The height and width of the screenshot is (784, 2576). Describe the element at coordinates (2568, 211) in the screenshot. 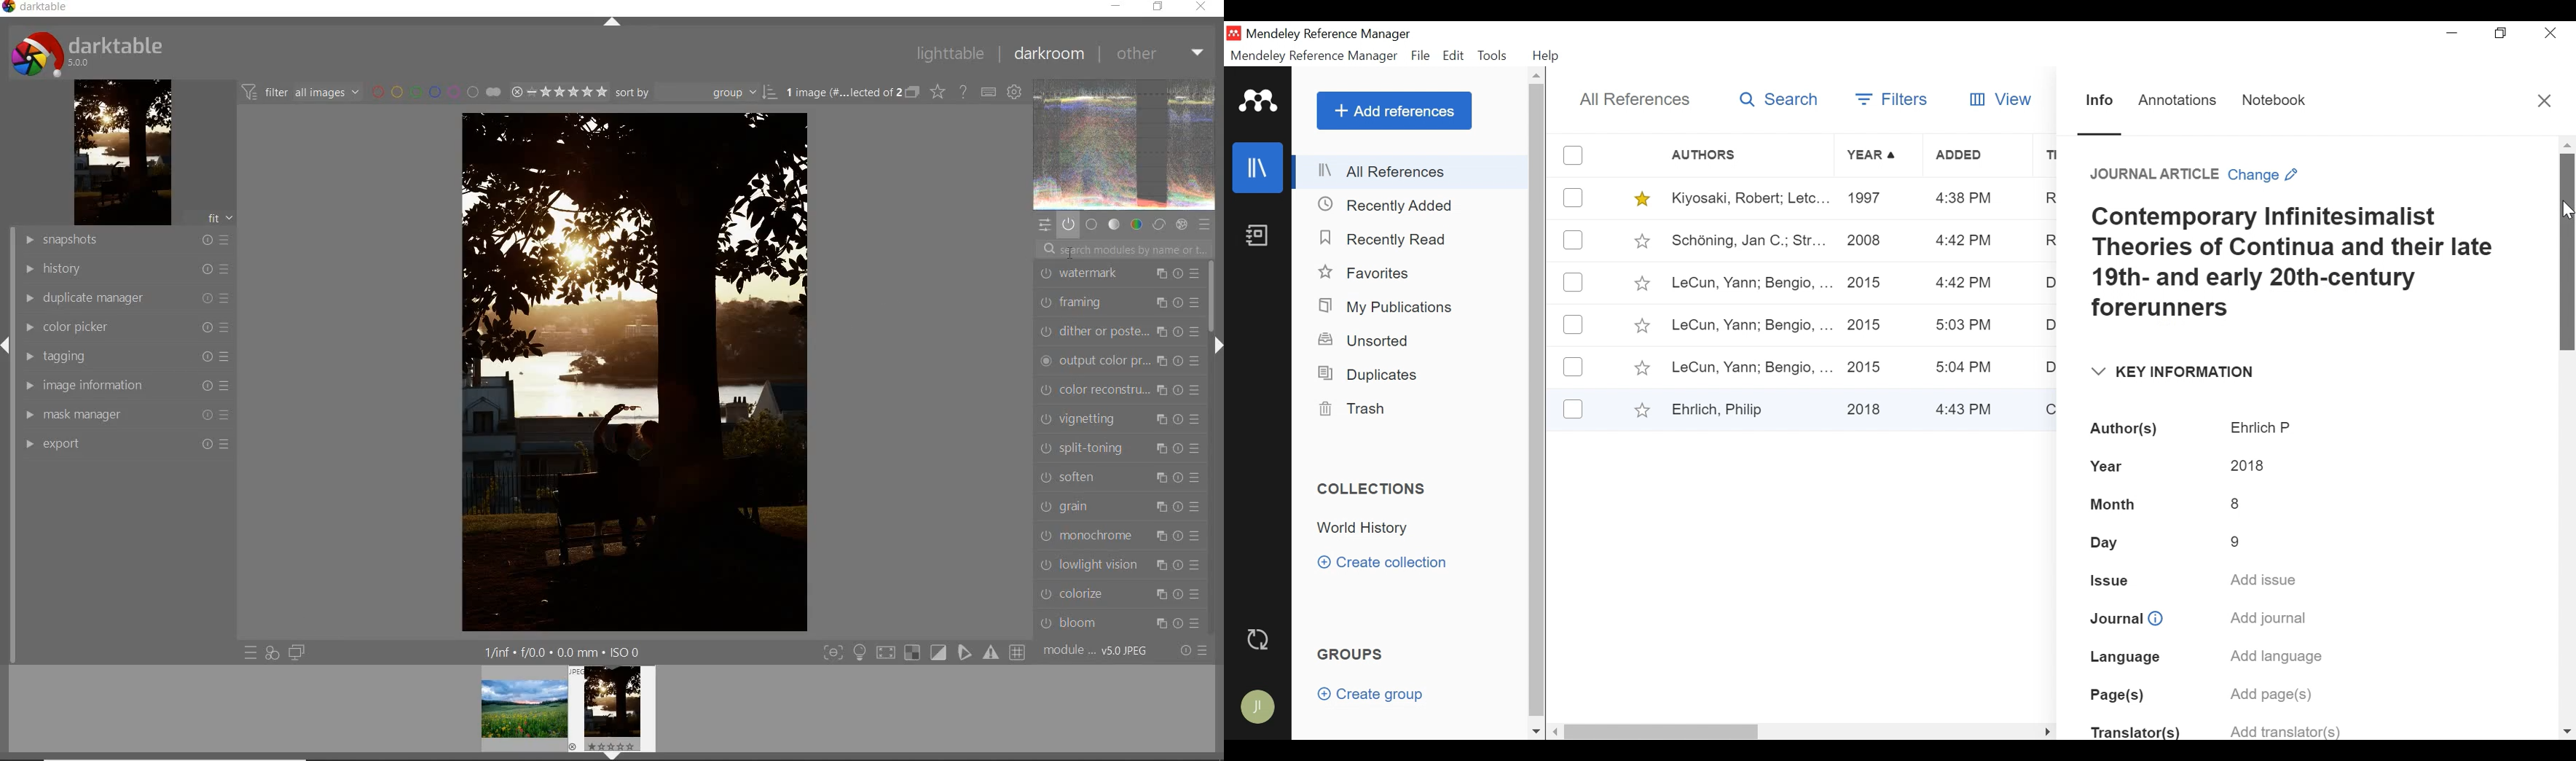

I see `Cursor` at that location.